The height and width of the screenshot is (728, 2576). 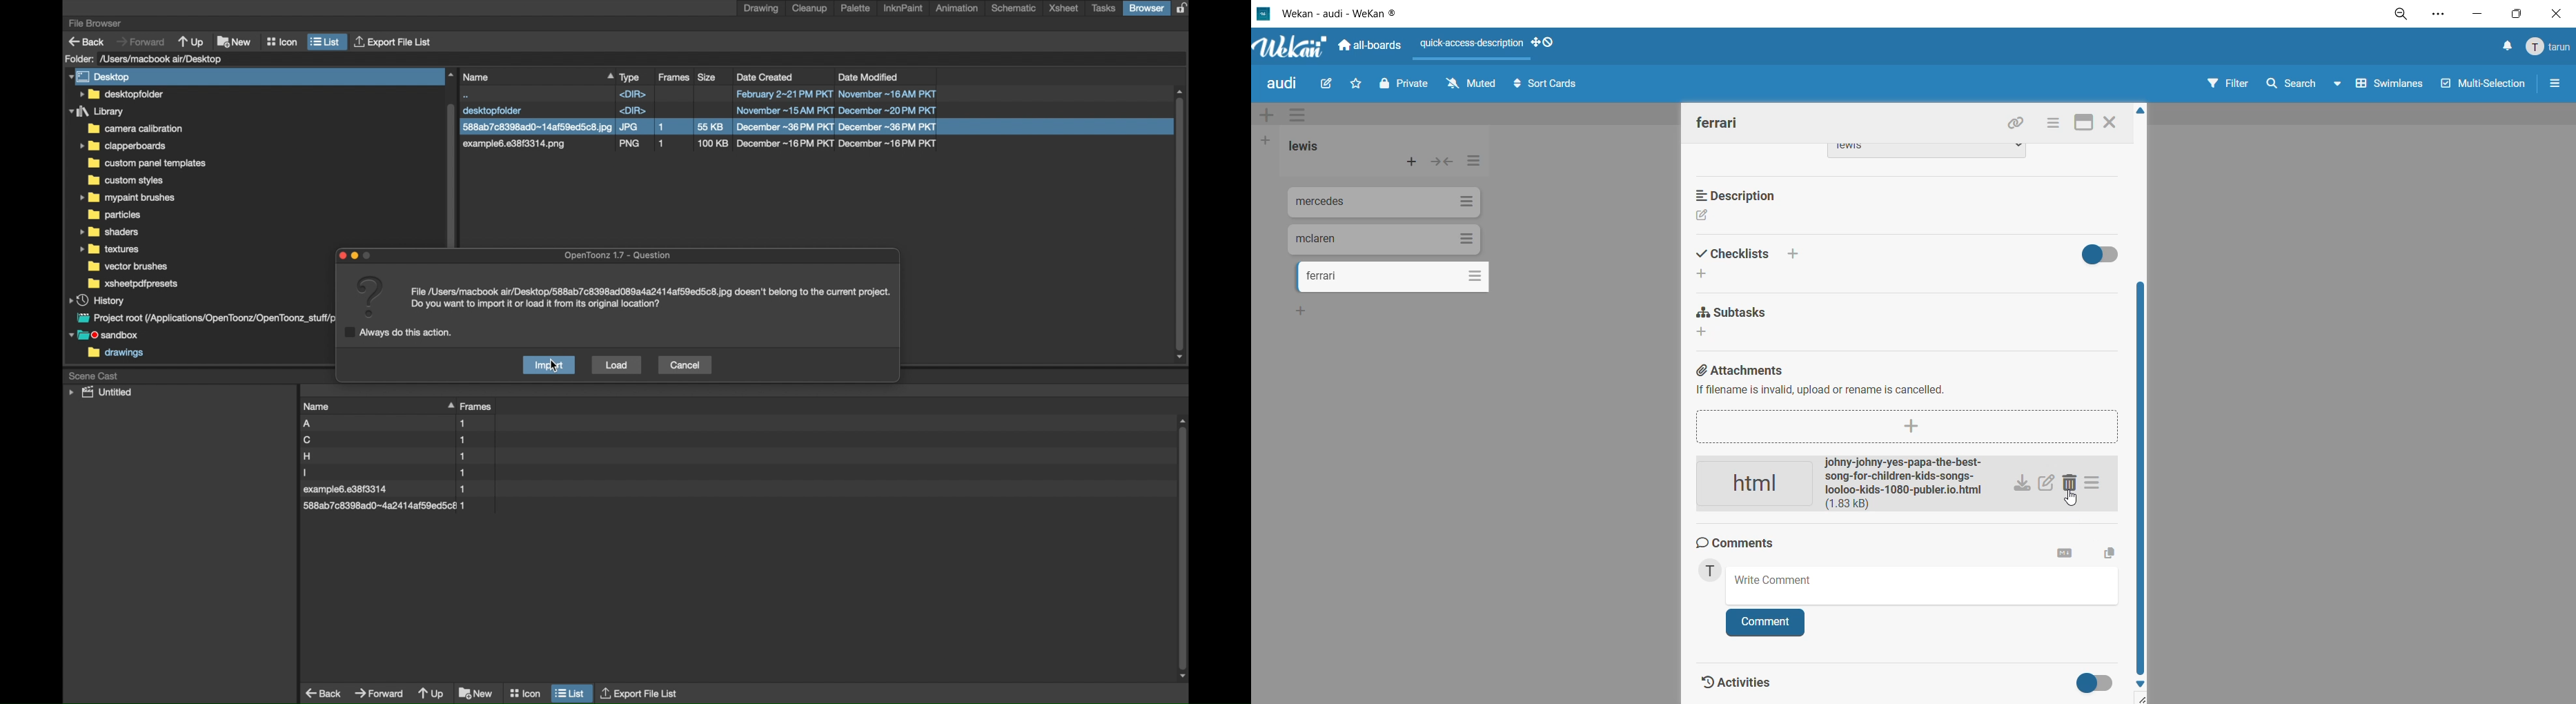 I want to click on folder, so click(x=114, y=215).